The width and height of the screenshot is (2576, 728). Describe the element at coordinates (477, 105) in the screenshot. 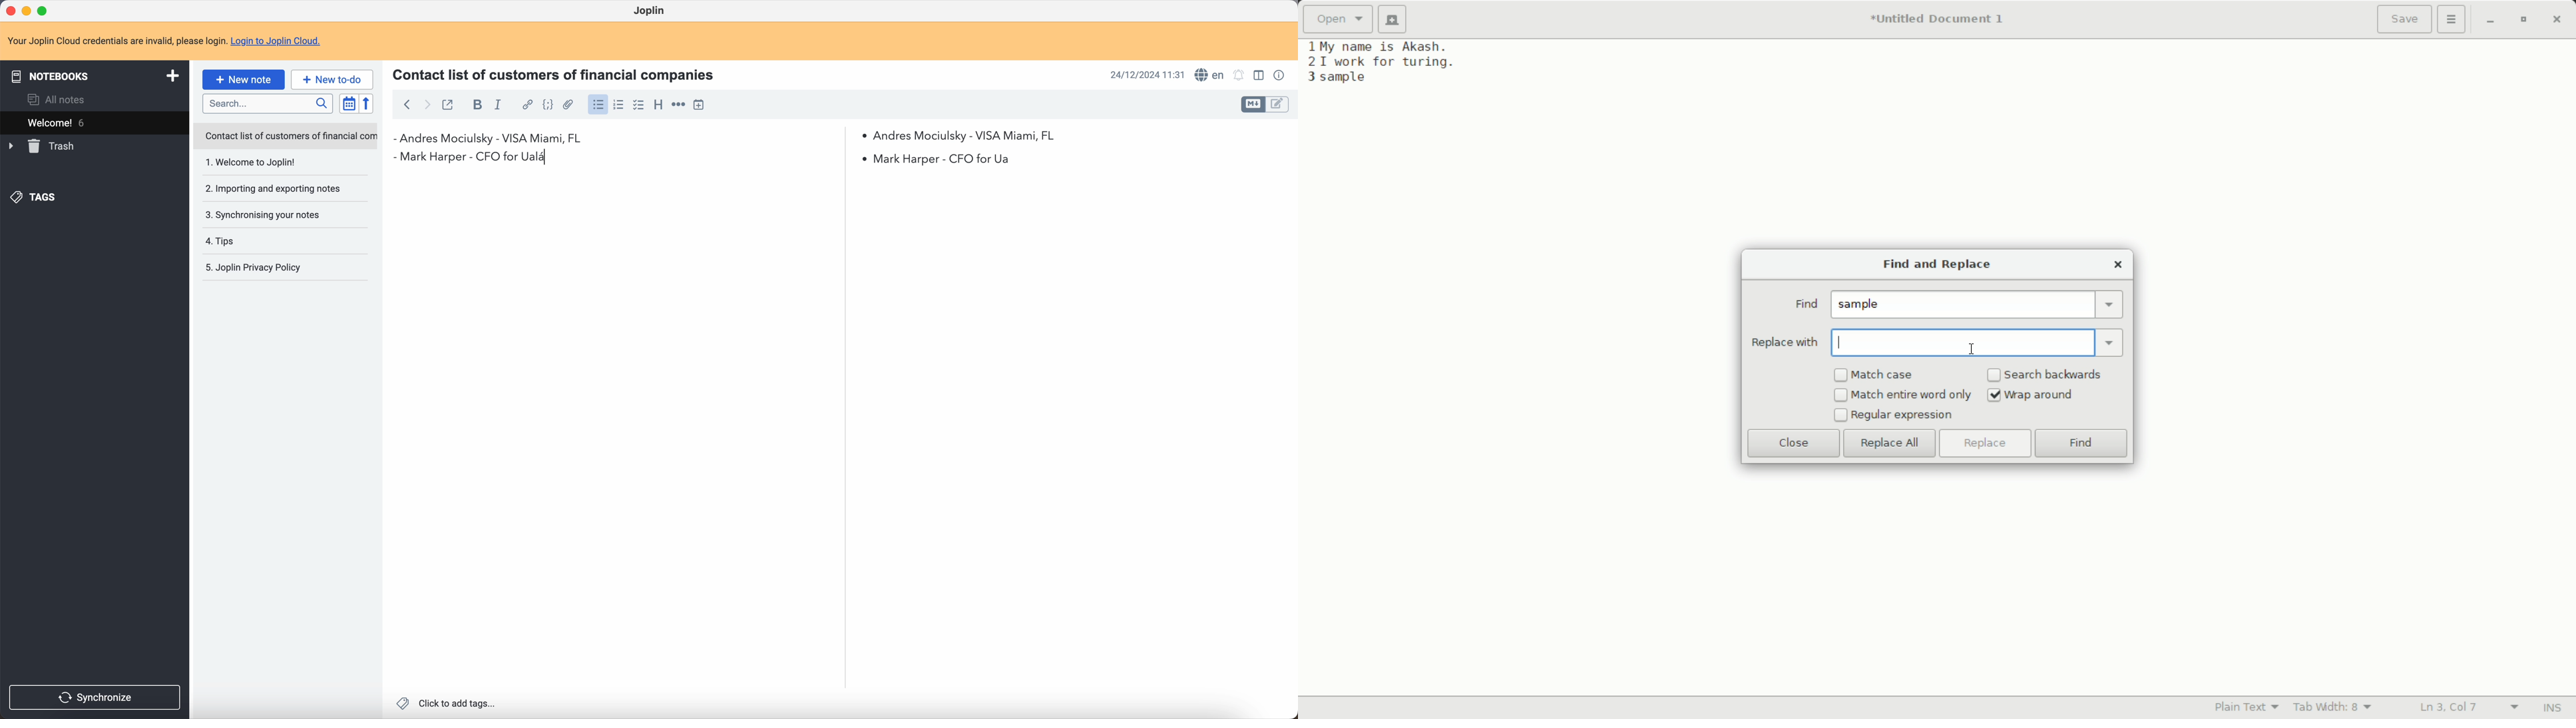

I see `bold` at that location.